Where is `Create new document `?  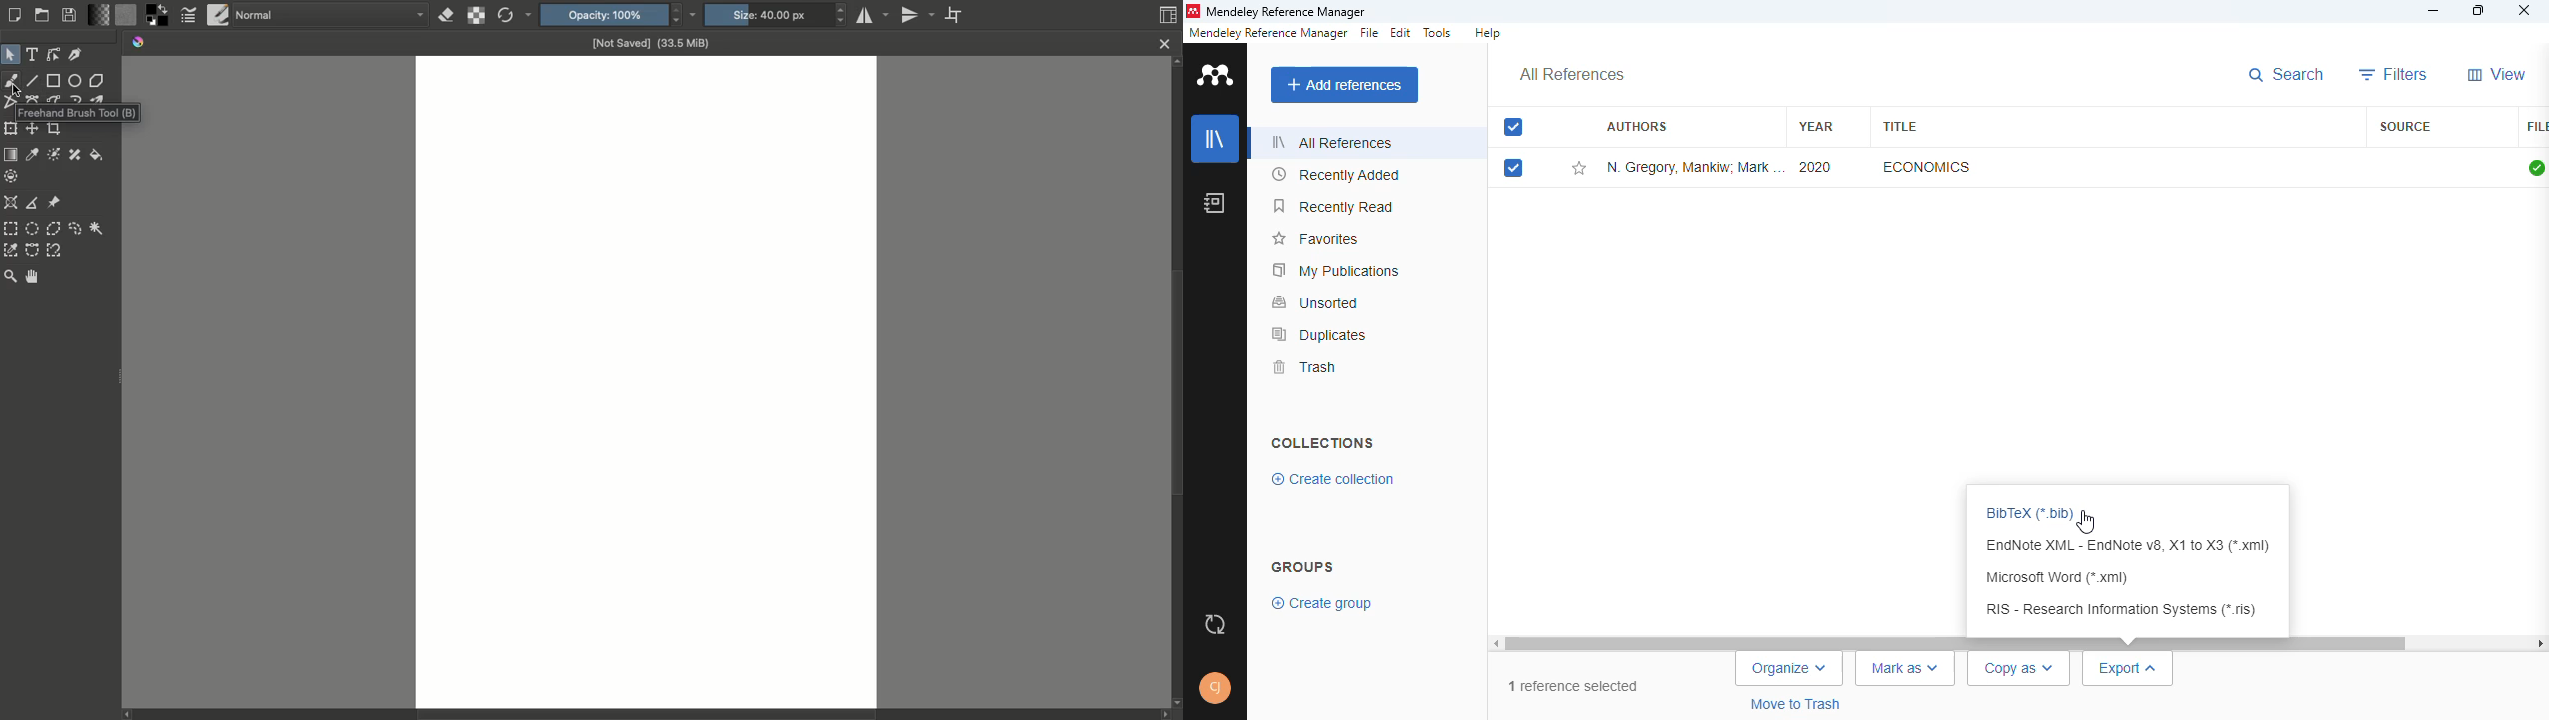
Create new document  is located at coordinates (16, 15).